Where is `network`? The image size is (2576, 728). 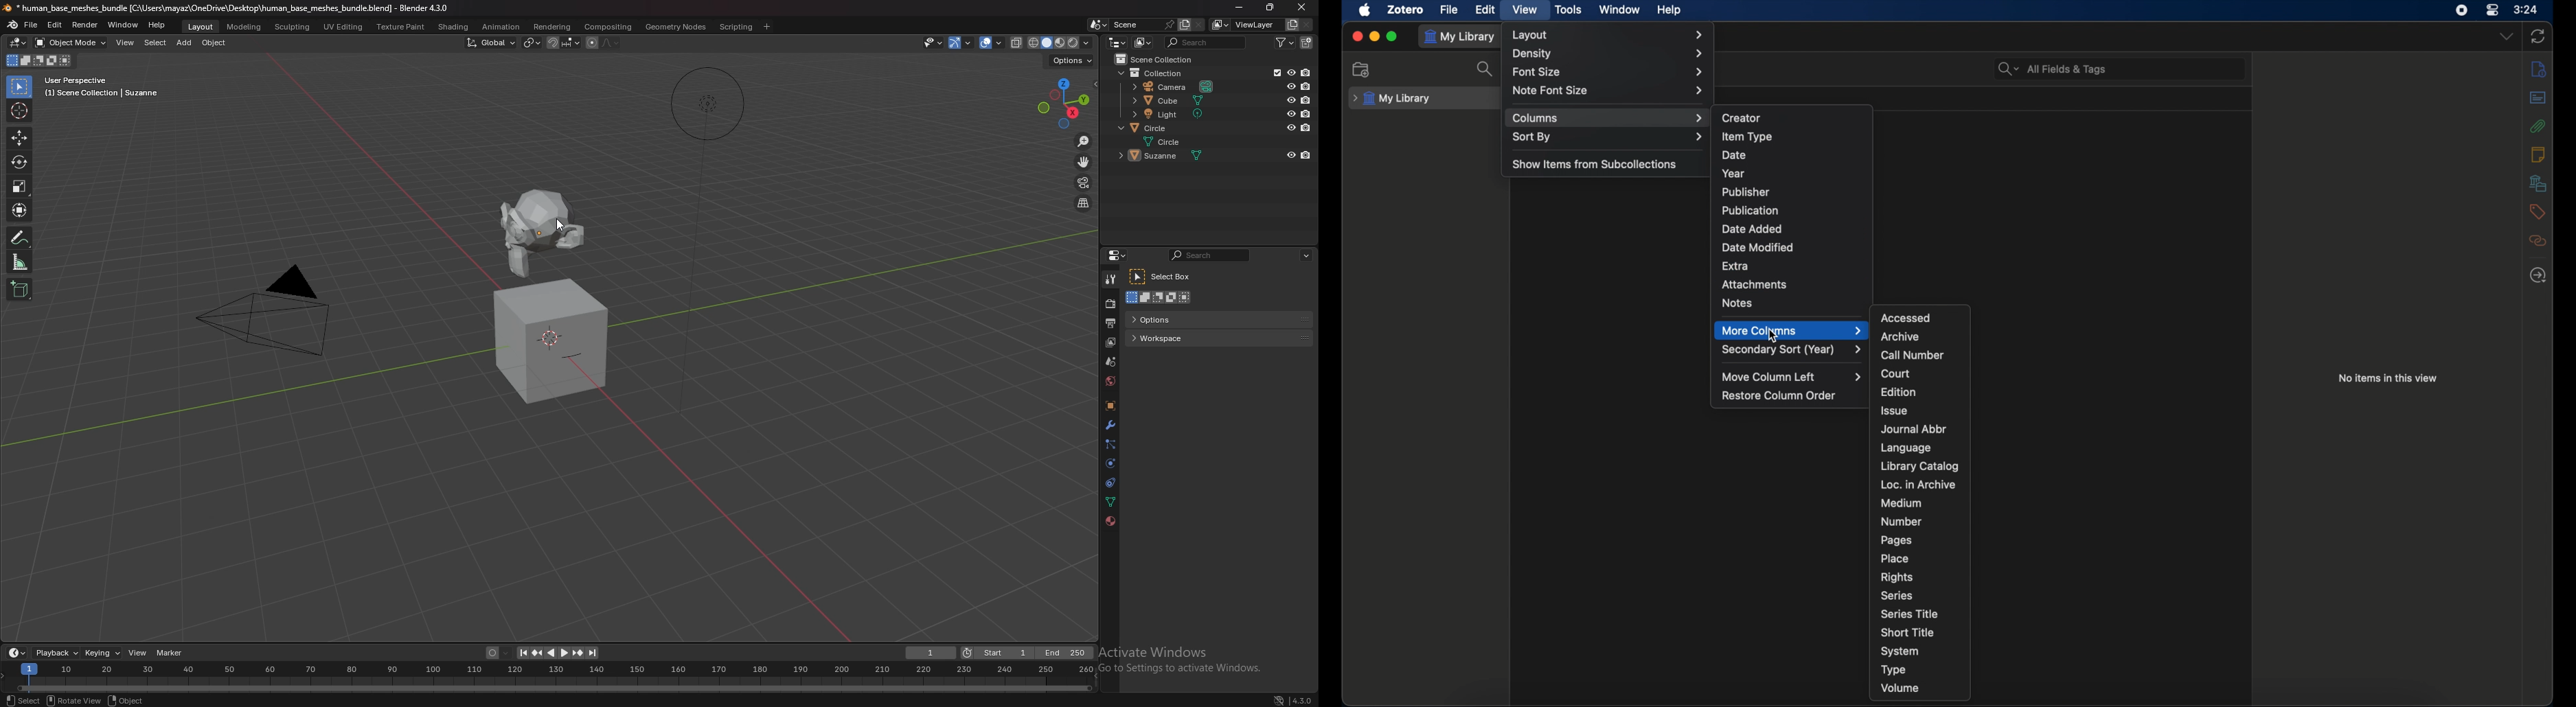 network is located at coordinates (1278, 699).